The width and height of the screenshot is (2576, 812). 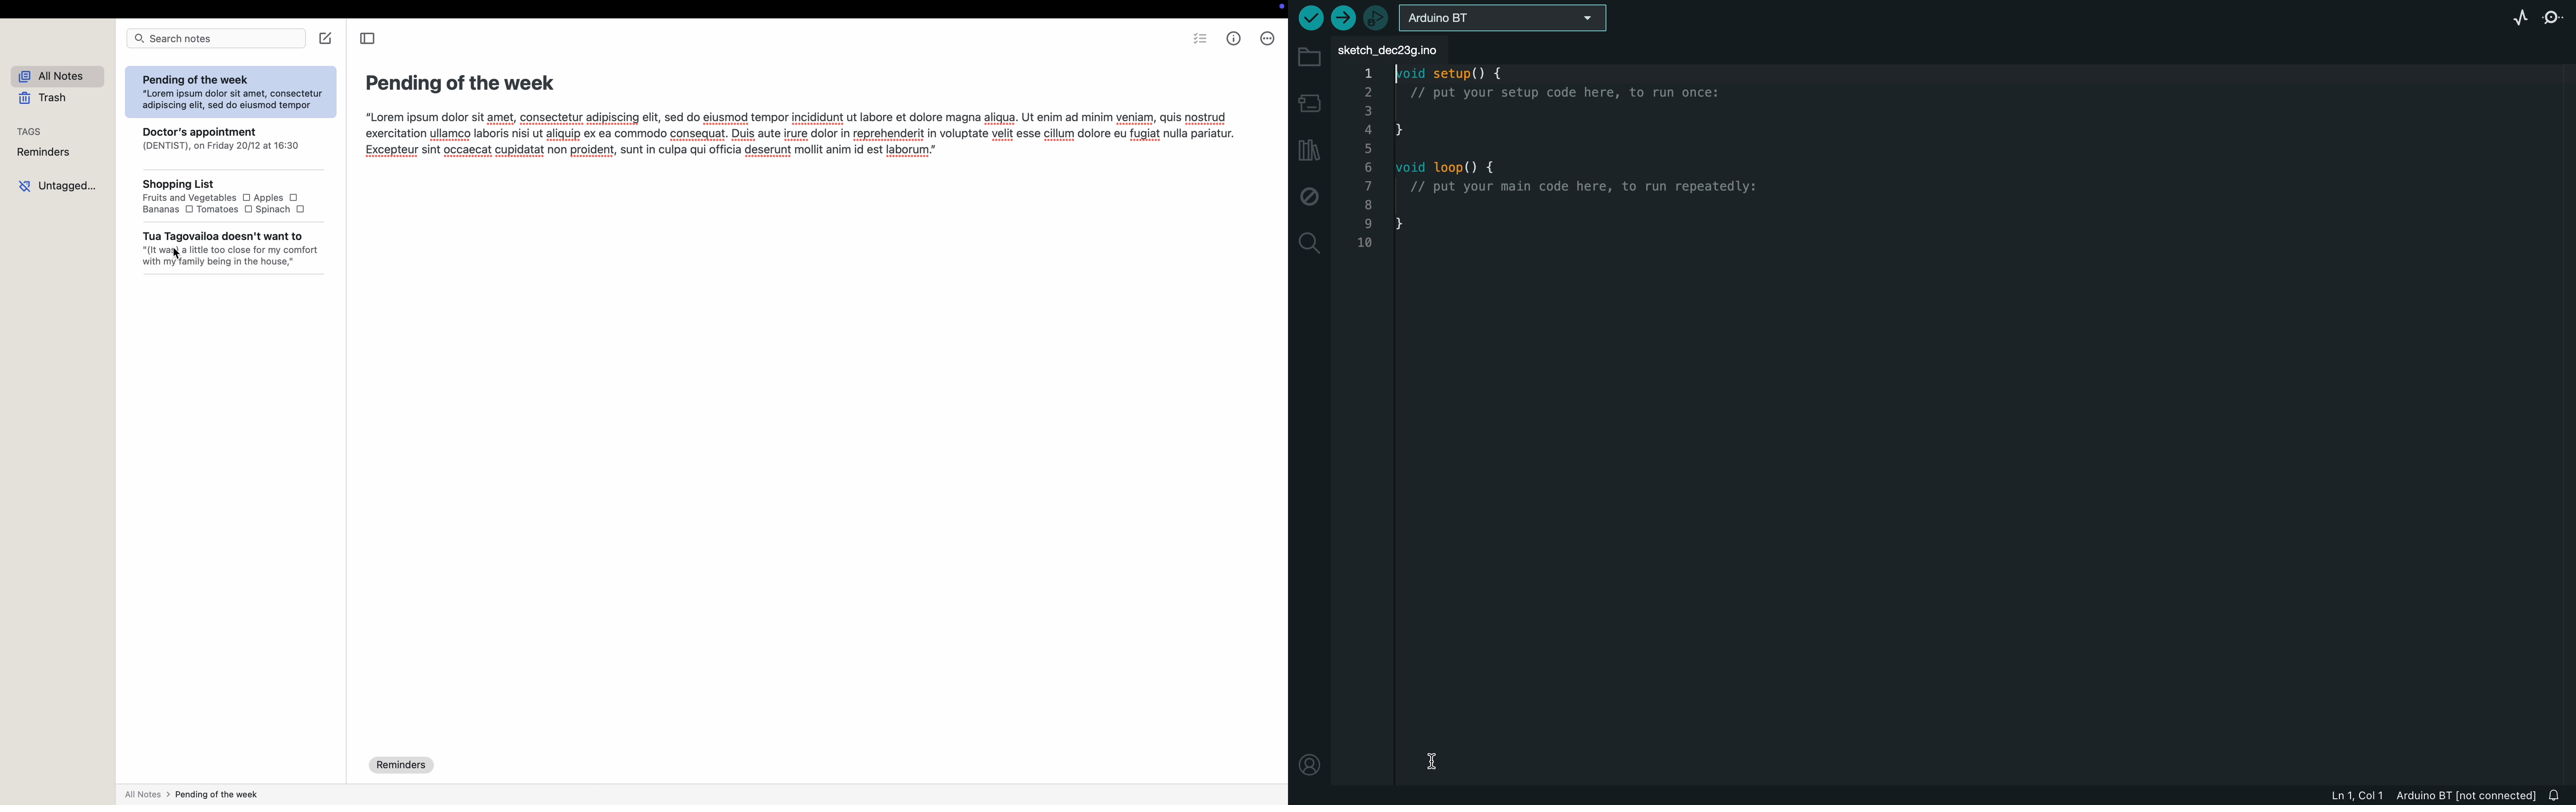 I want to click on search bar, so click(x=214, y=40).